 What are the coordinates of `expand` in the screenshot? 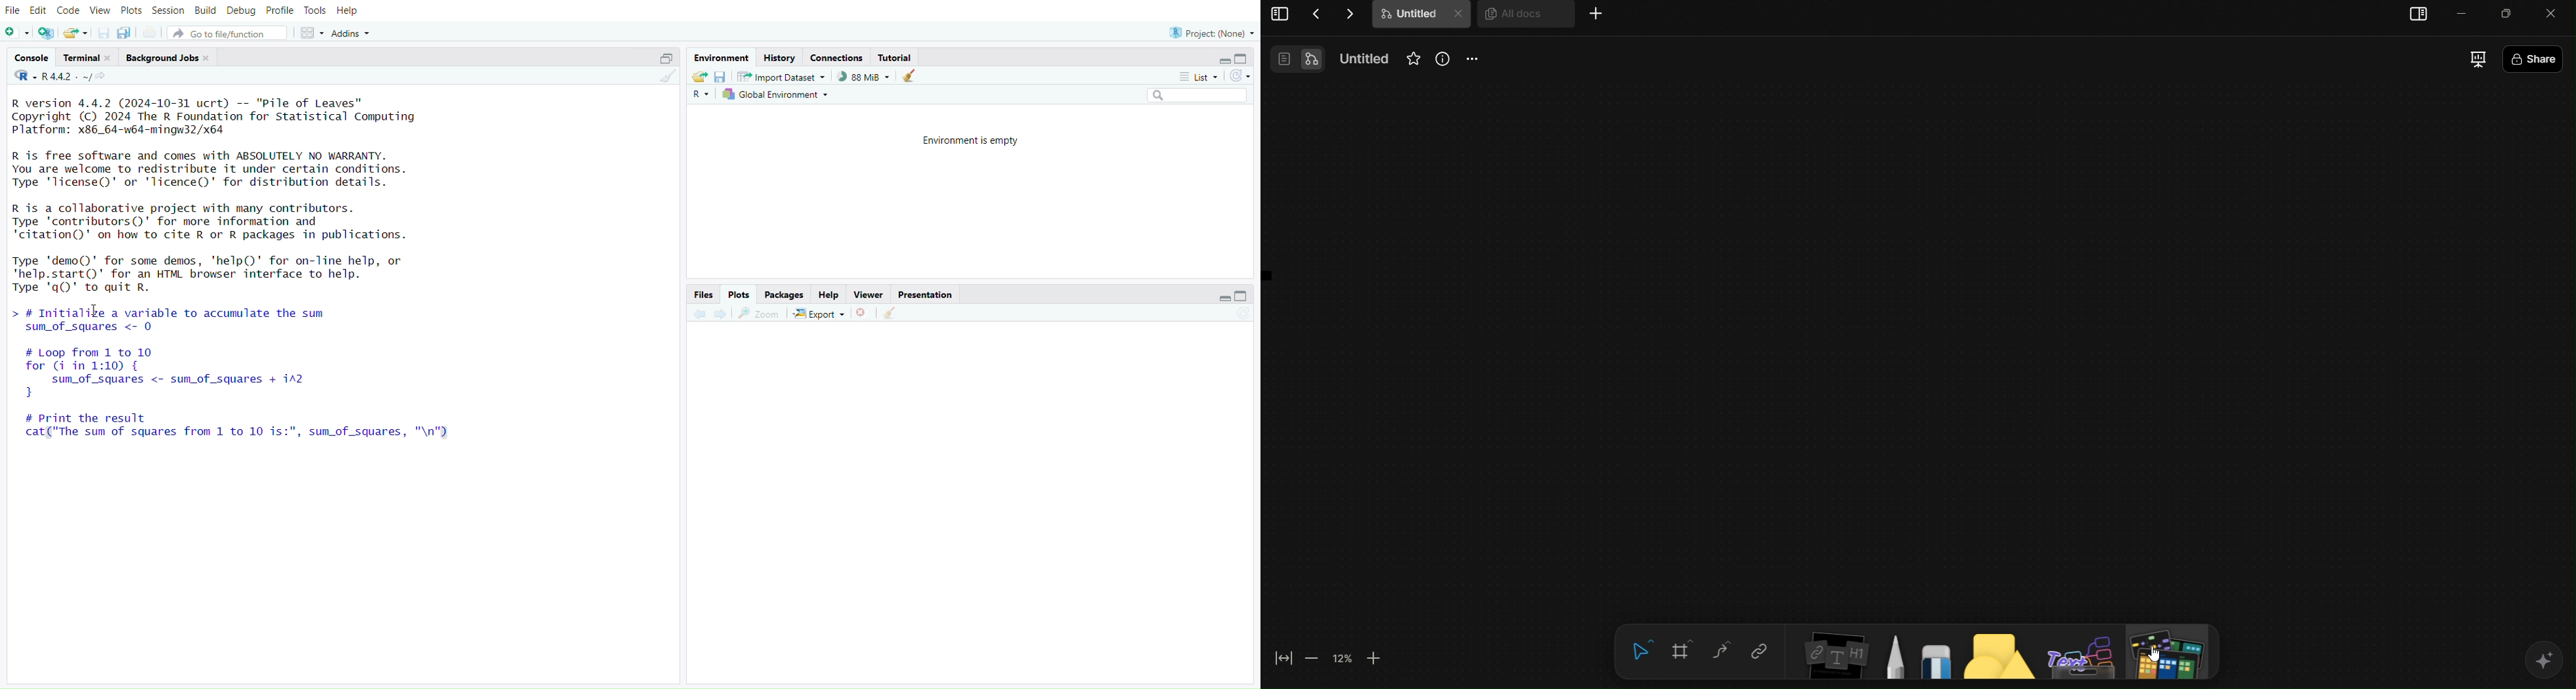 It's located at (1223, 298).